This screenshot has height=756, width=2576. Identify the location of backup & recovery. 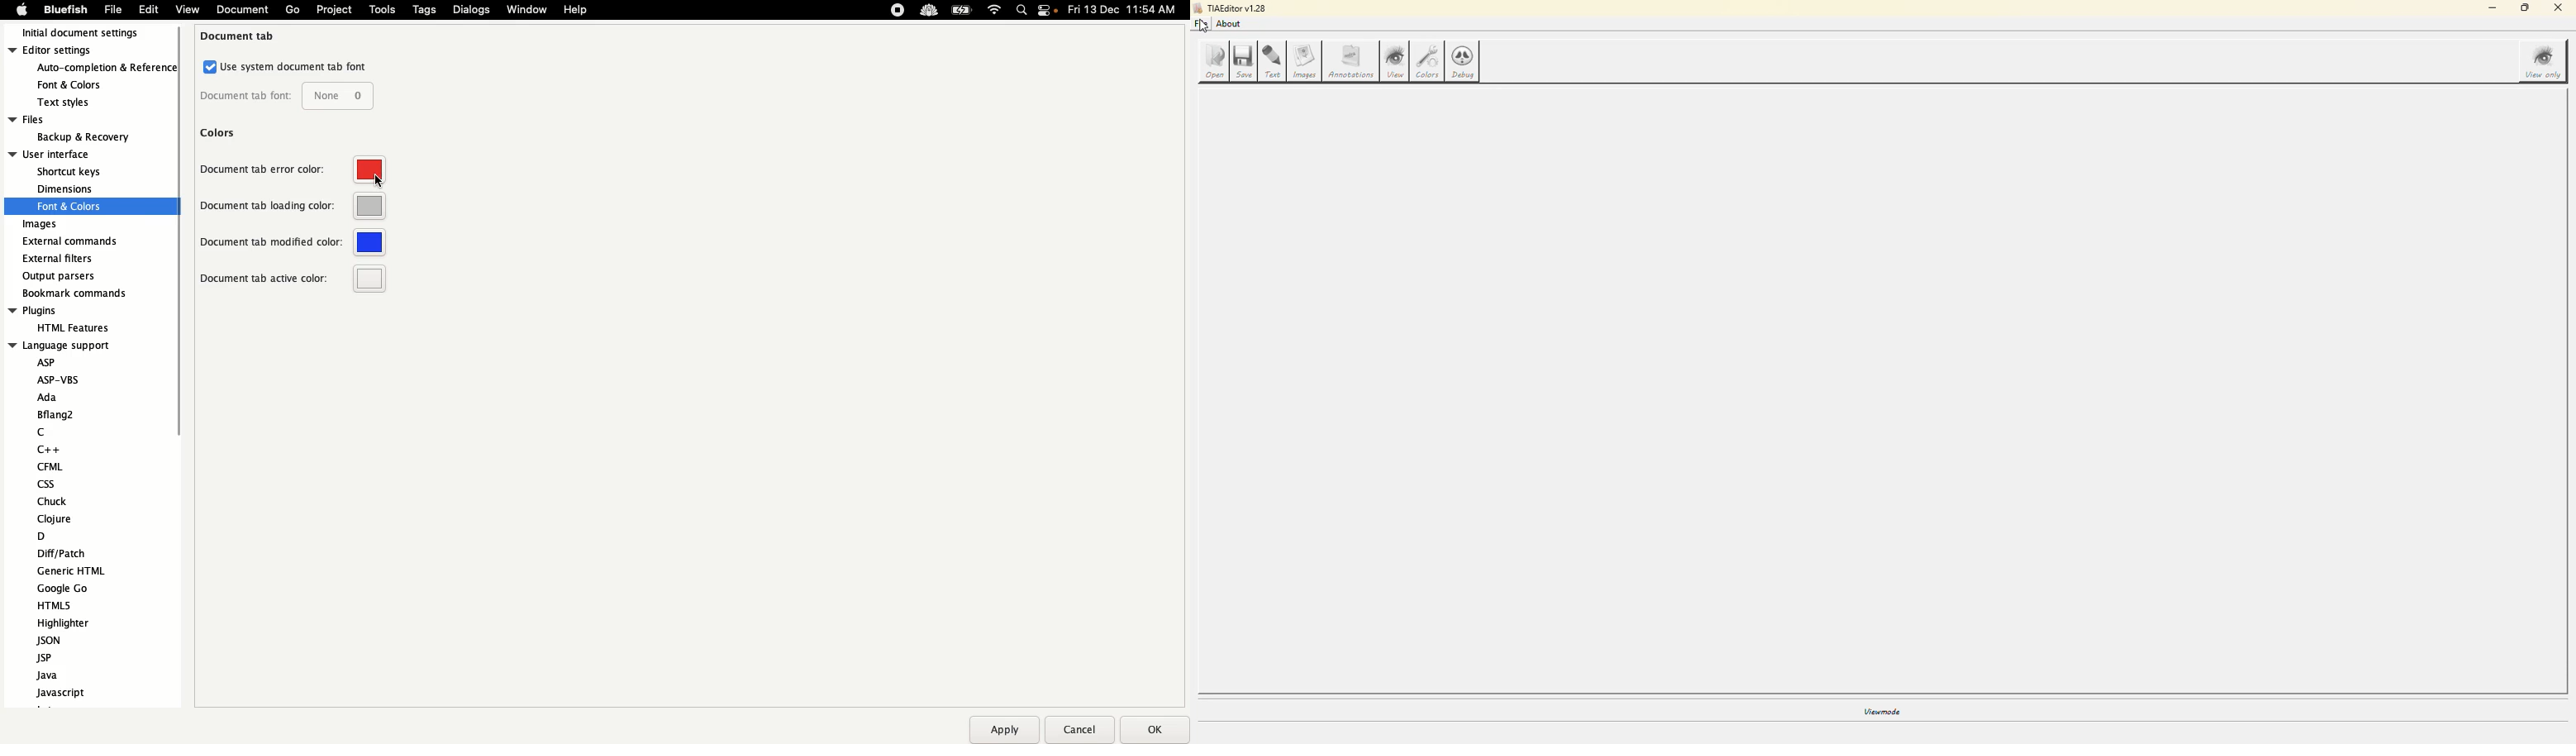
(81, 137).